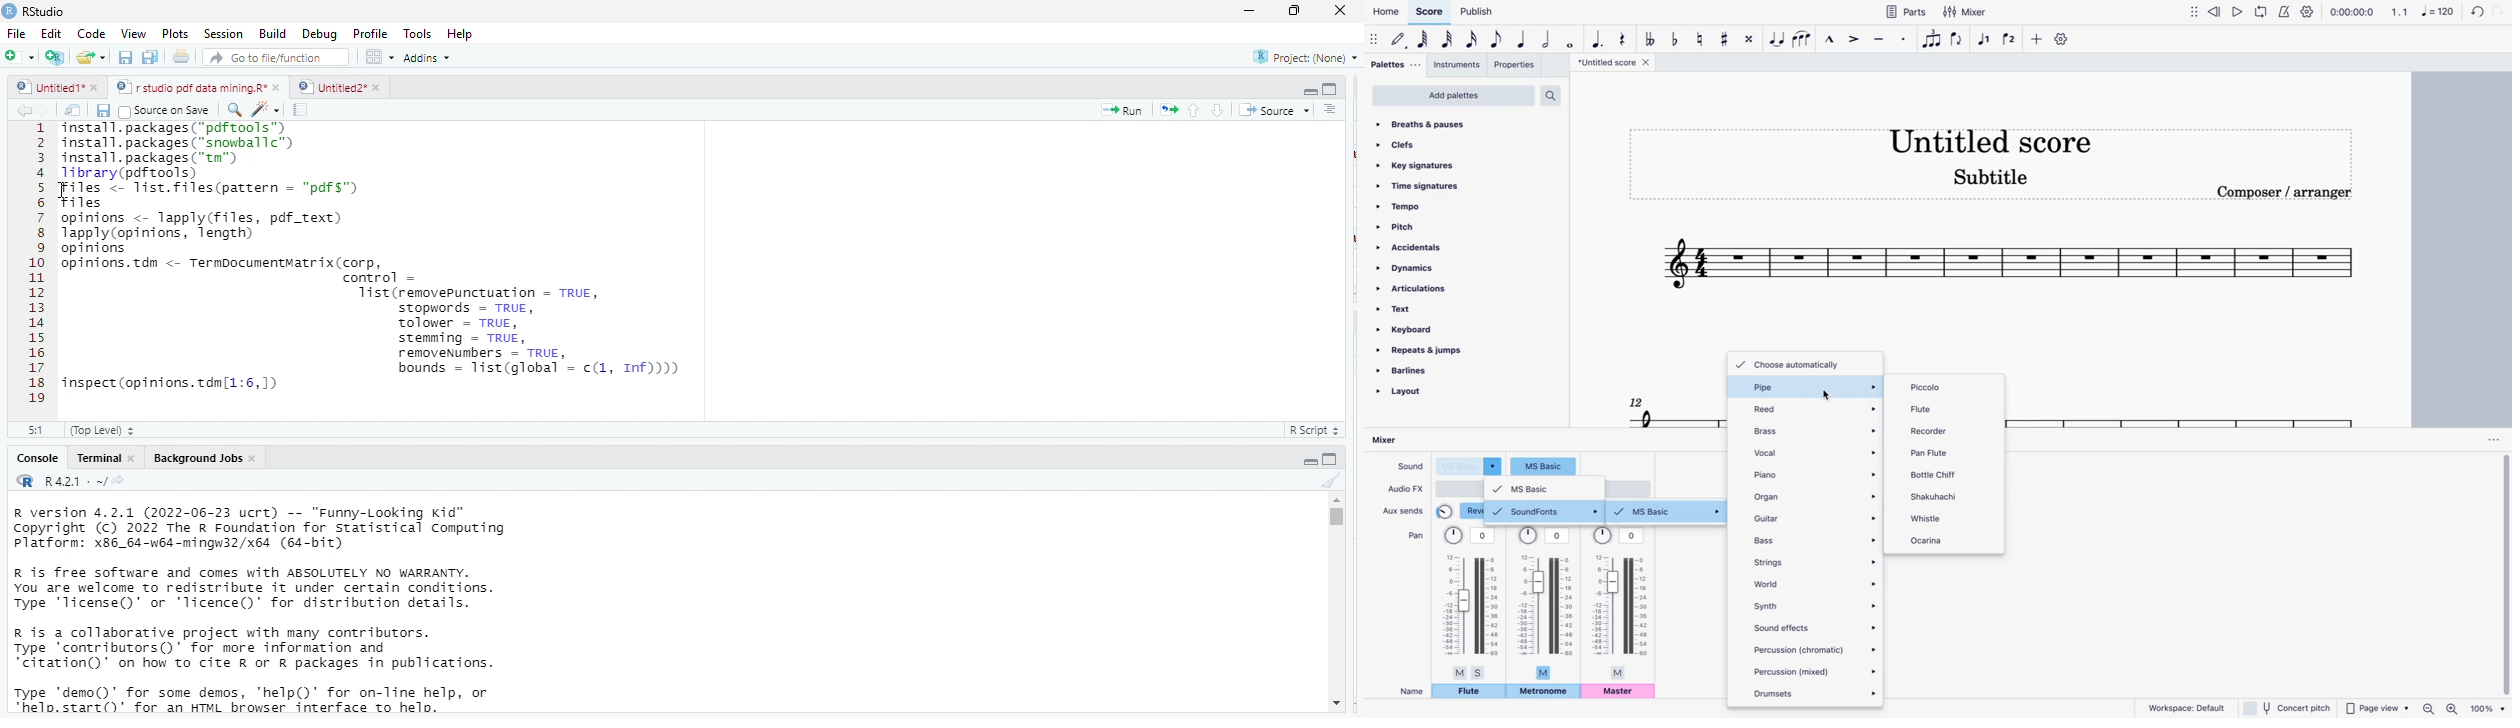  Describe the element at coordinates (434, 266) in the screenshot. I see `> install.packages("snowballc")

3 install. packages("tn")

+ 1ibrary(pdftools)

5 Files < Mist. Files (parcern - "pdfs"

5 Files

7 opinions <- lapply(files, pdf_text)

8 apply (opinions, length)

5 opinions

0 opinions. tdm <- Termpocumentvatrix (corp,

1 control =

2 Tist(removepunctuation = TRUE,
3 stopwords = TRUE,

A Tolower = TRUE,

5 stemming = TRUE,

3 removeNumbers = TRUE,

7 bounds = Tist(global = c(1, 1n))))
8 inspect (opinions. tdn(1:6,1)

5` at that location.